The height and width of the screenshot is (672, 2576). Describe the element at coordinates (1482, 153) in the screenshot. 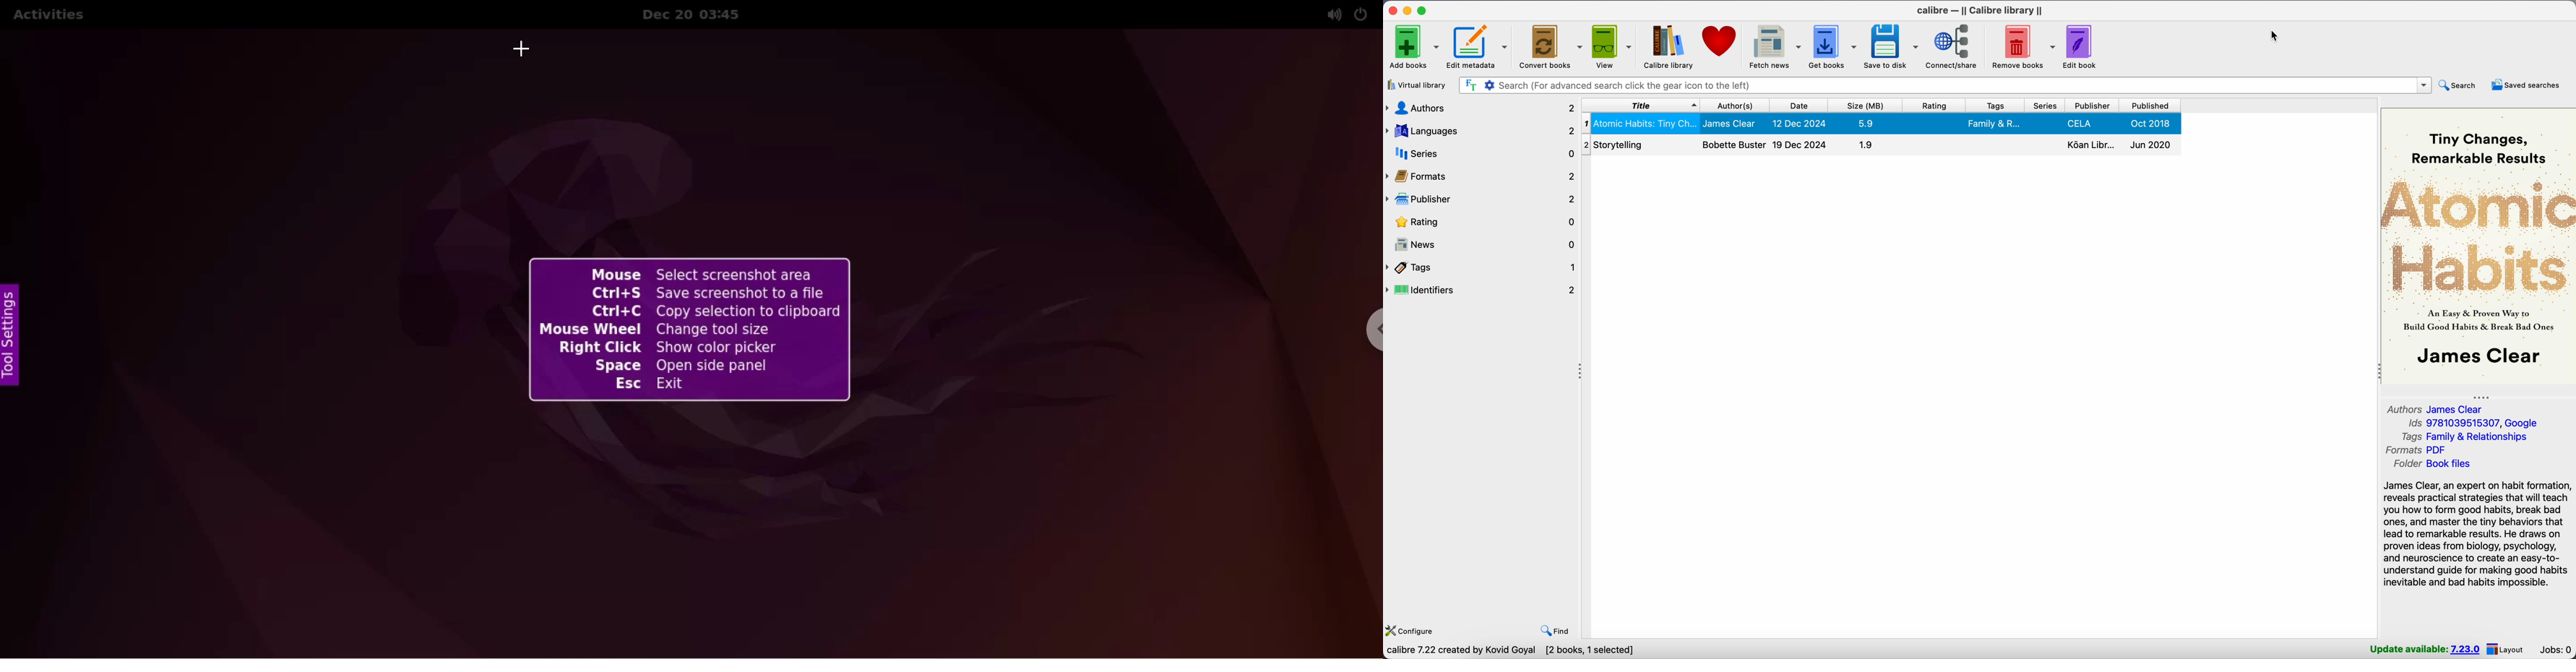

I see `series` at that location.